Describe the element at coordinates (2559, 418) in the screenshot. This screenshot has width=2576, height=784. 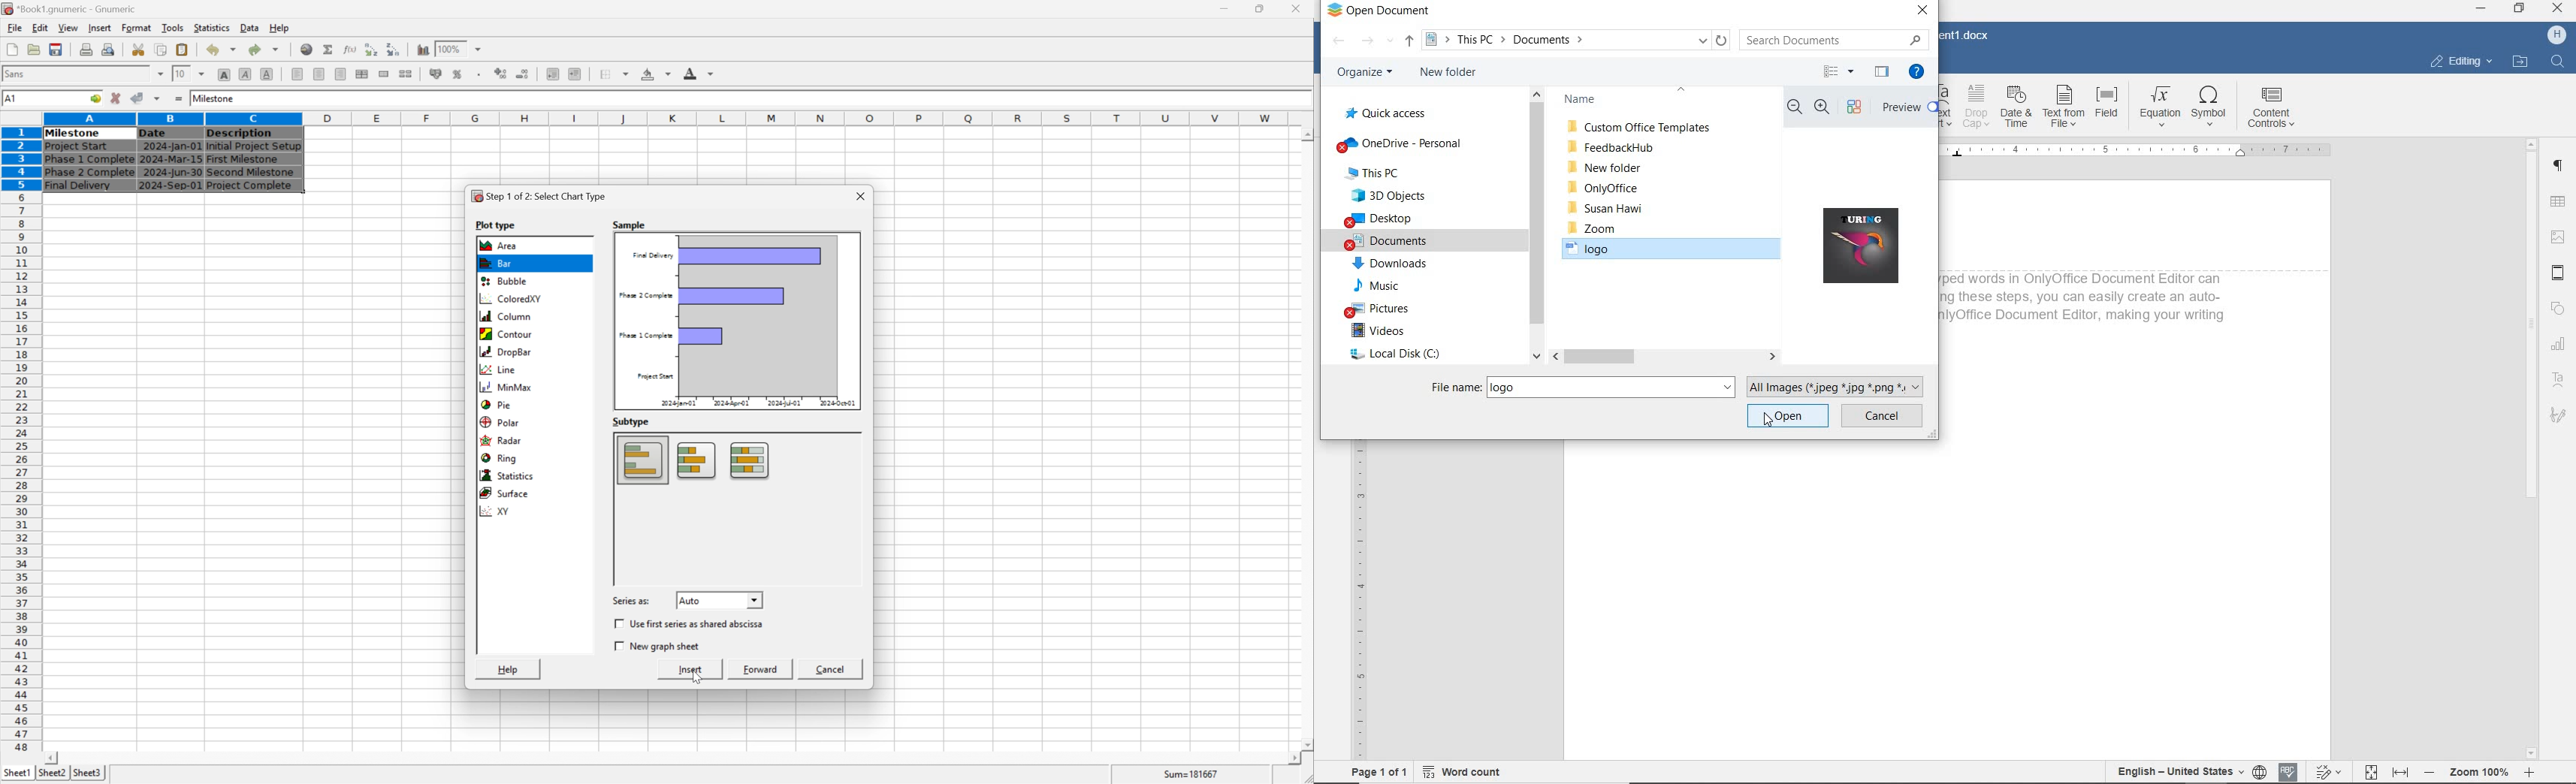
I see `SIGNATURE` at that location.